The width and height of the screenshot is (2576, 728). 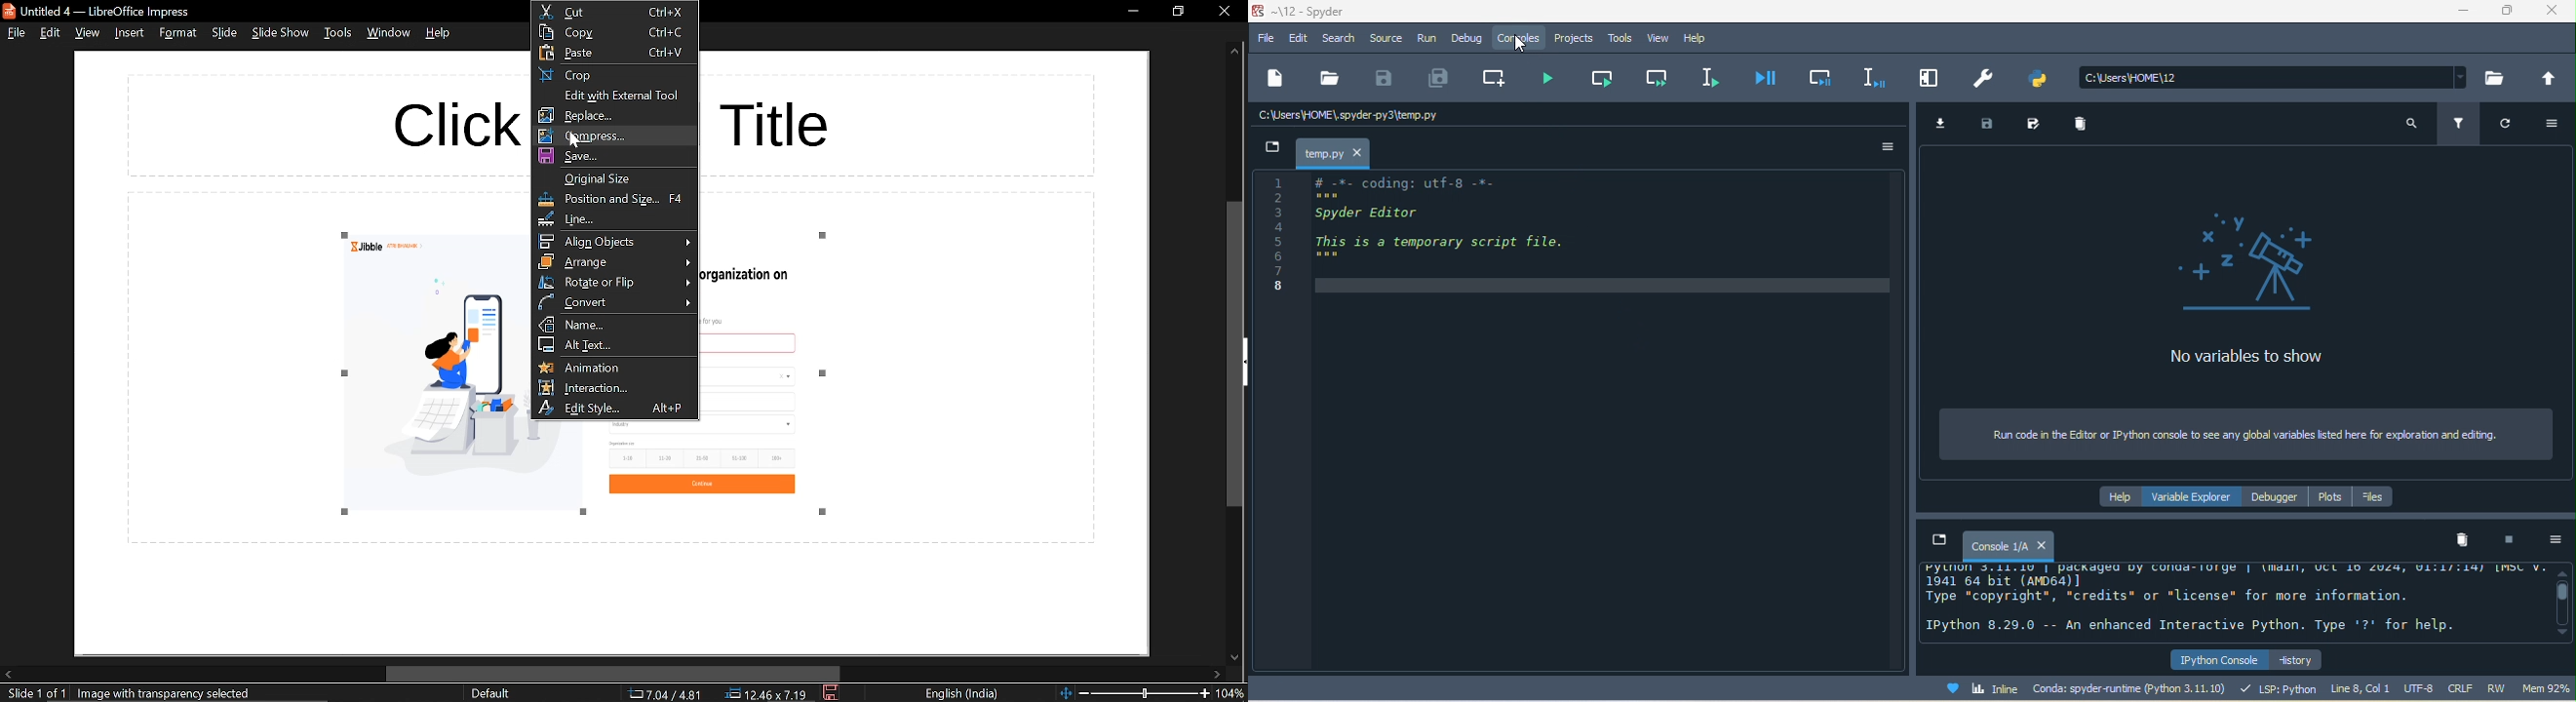 I want to click on save, so click(x=1386, y=82).